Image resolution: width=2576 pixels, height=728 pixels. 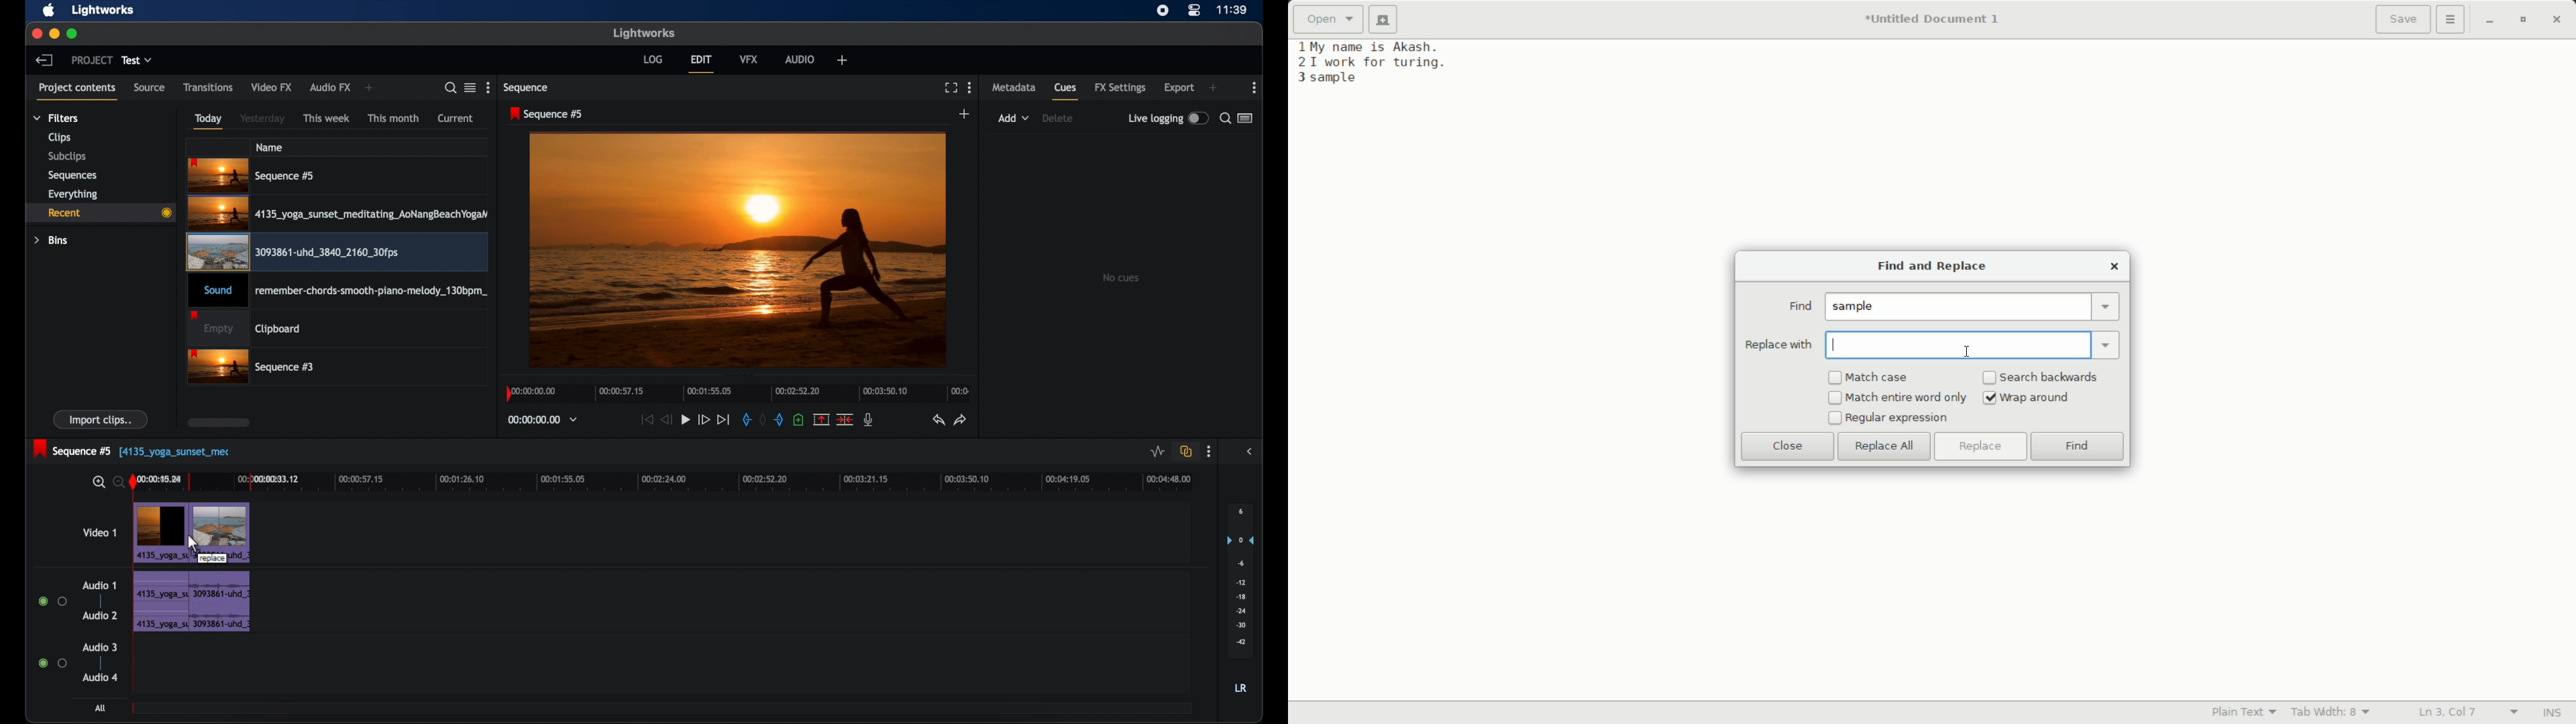 I want to click on test, so click(x=138, y=60).